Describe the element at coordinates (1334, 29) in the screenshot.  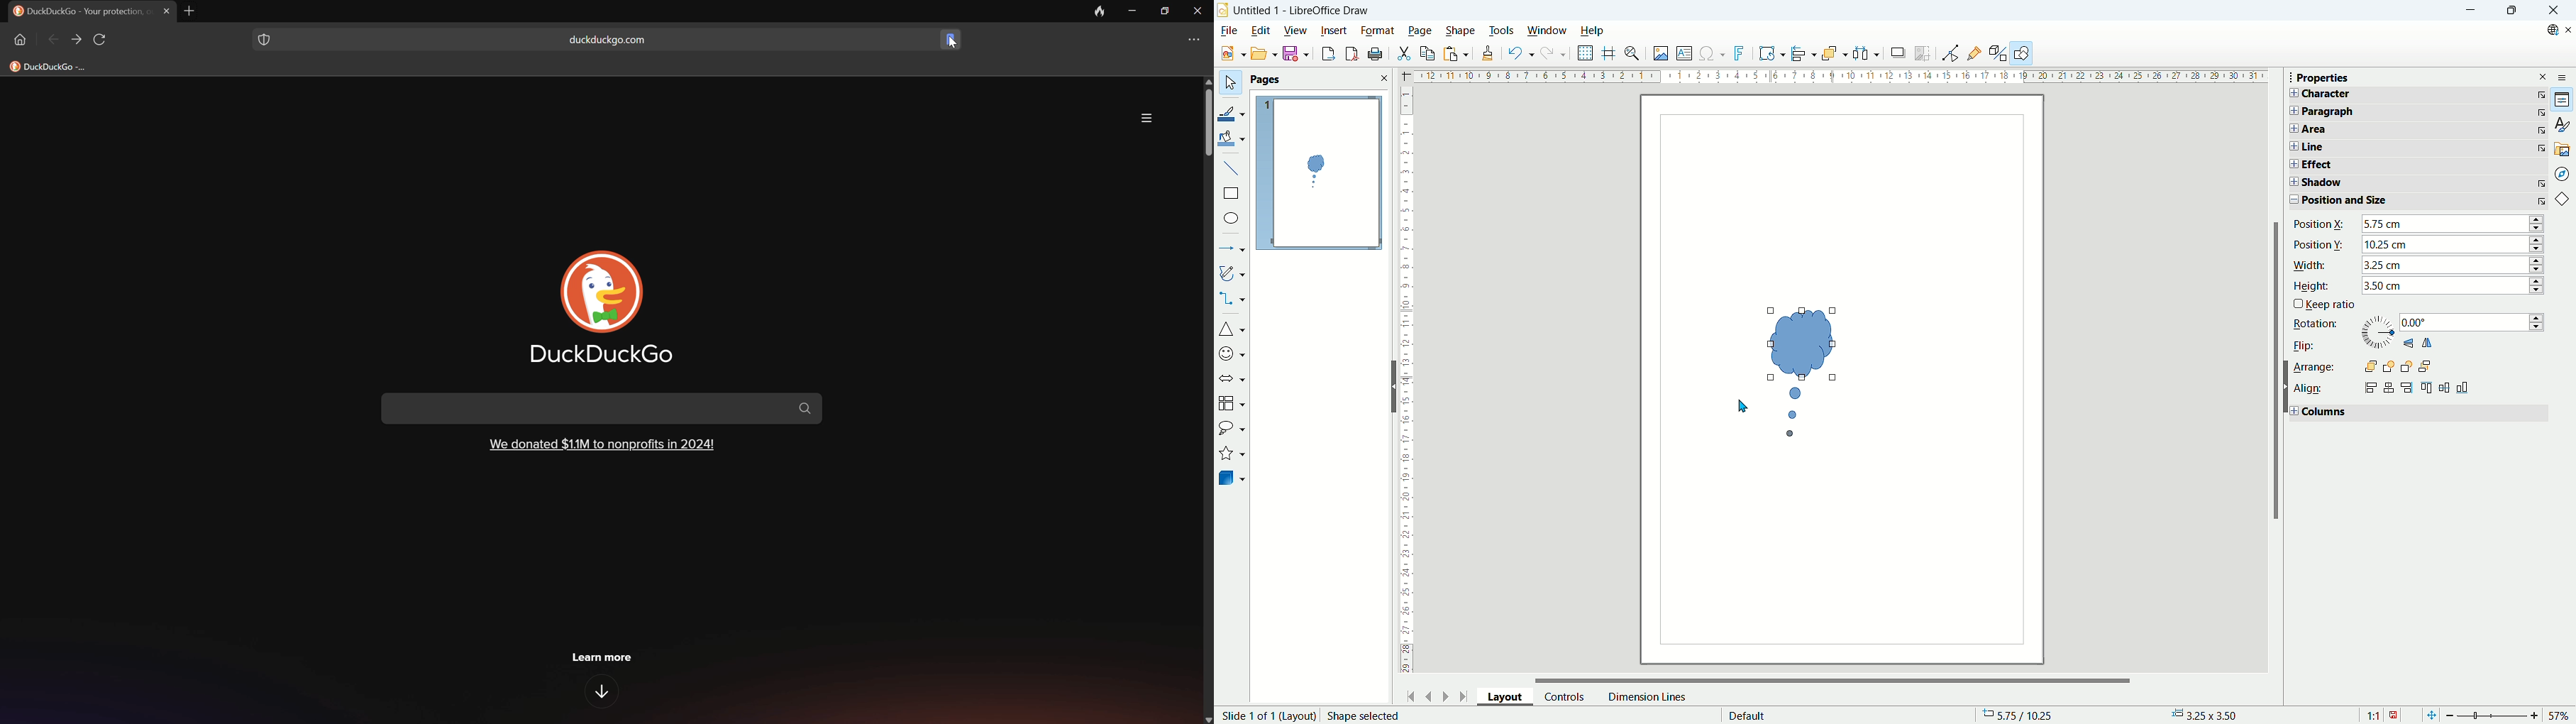
I see `insert` at that location.